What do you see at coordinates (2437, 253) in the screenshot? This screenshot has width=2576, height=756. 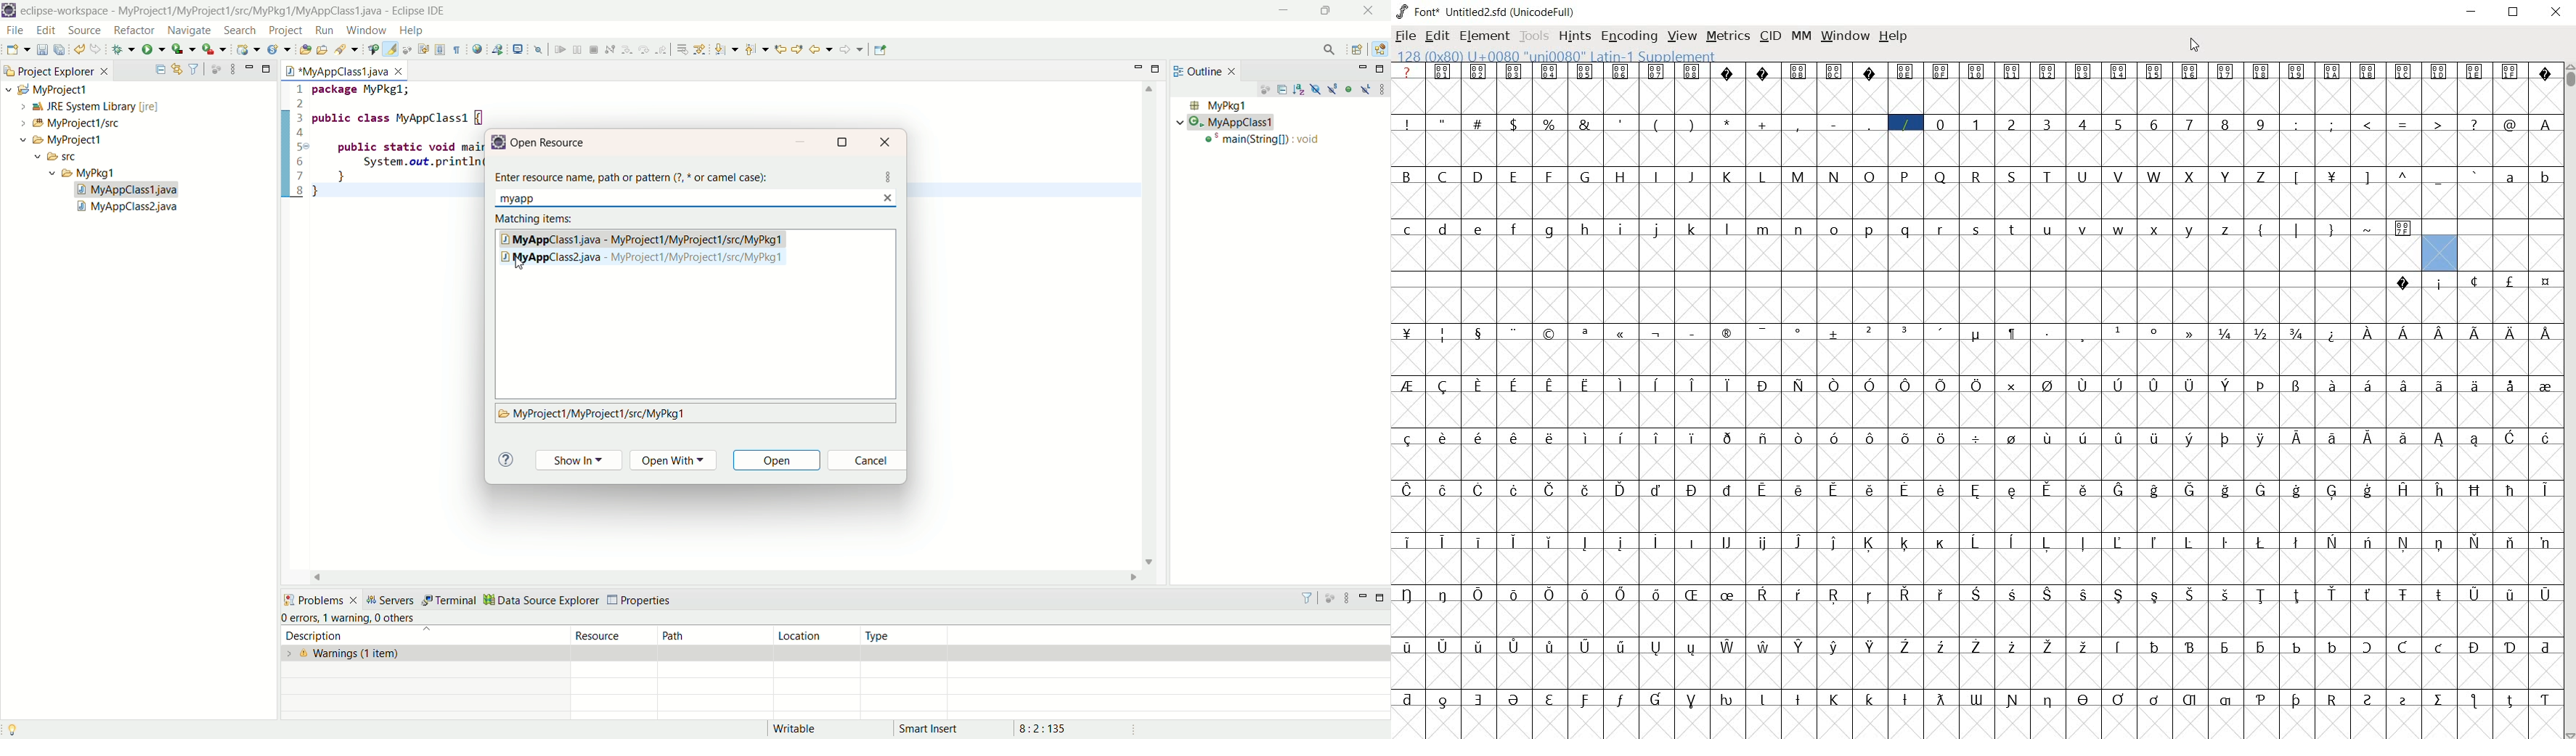 I see `glyph slot` at bounding box center [2437, 253].